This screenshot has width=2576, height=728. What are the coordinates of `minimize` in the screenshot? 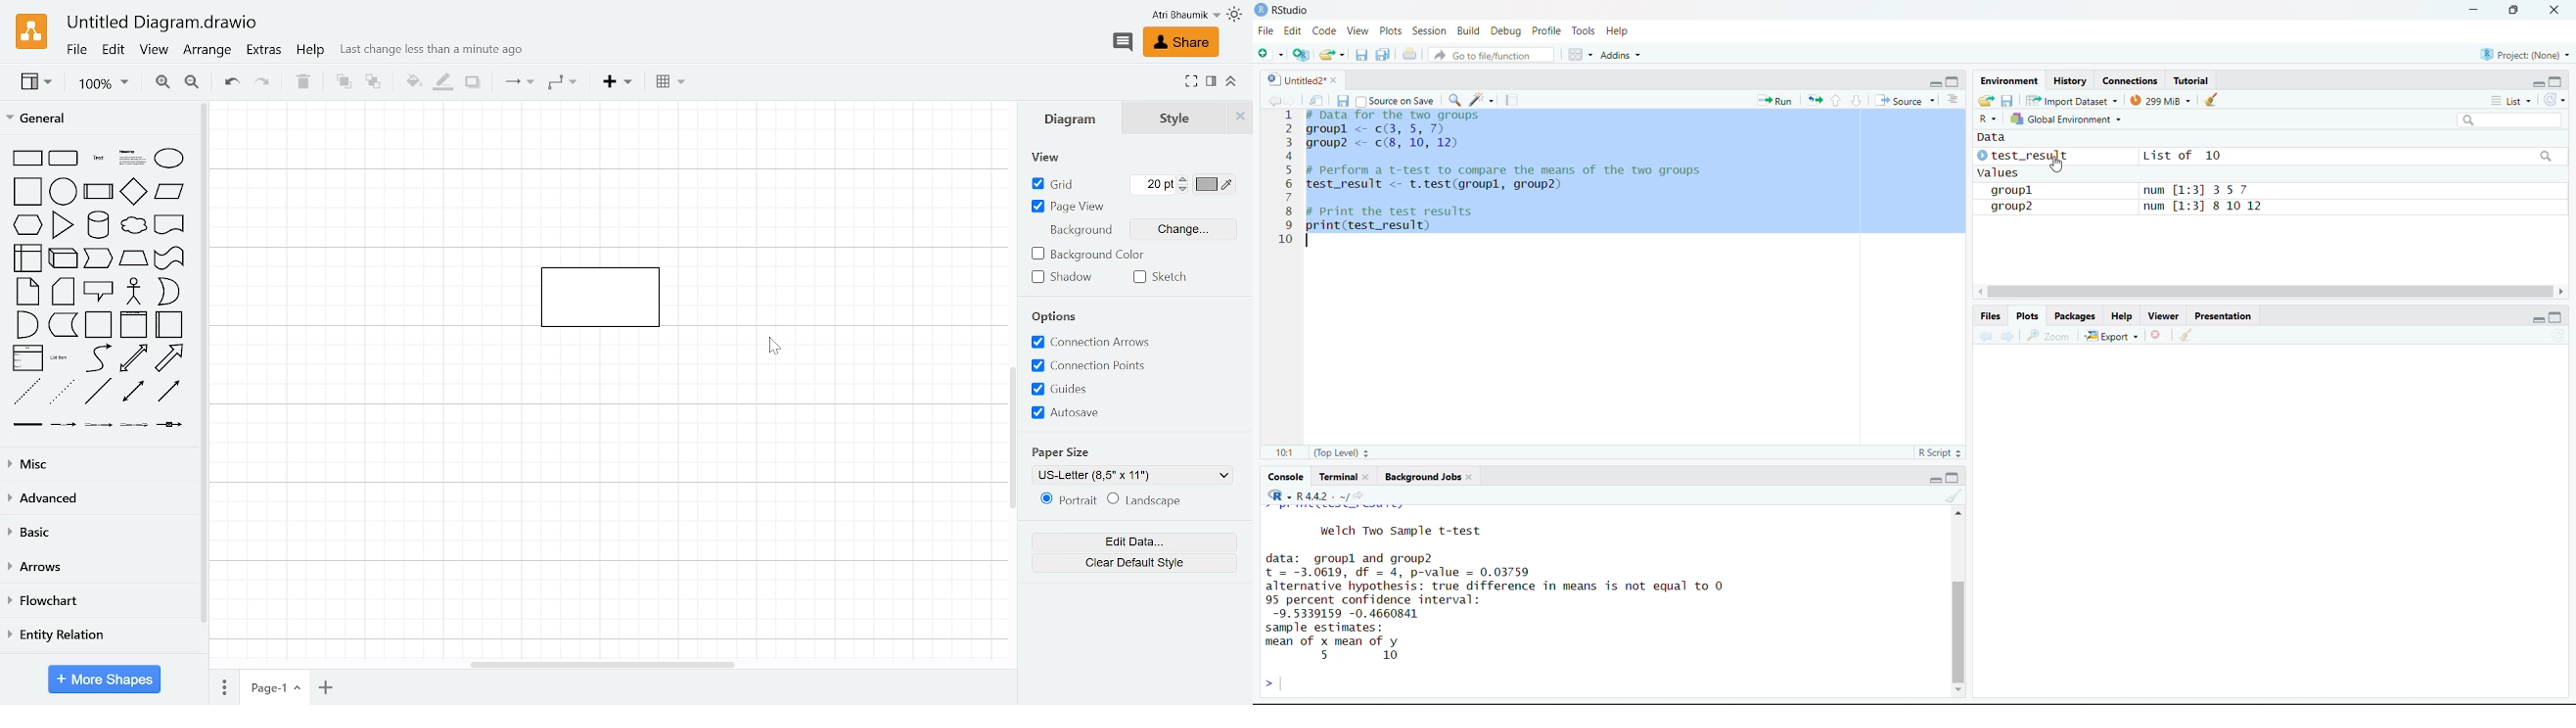 It's located at (1934, 83).